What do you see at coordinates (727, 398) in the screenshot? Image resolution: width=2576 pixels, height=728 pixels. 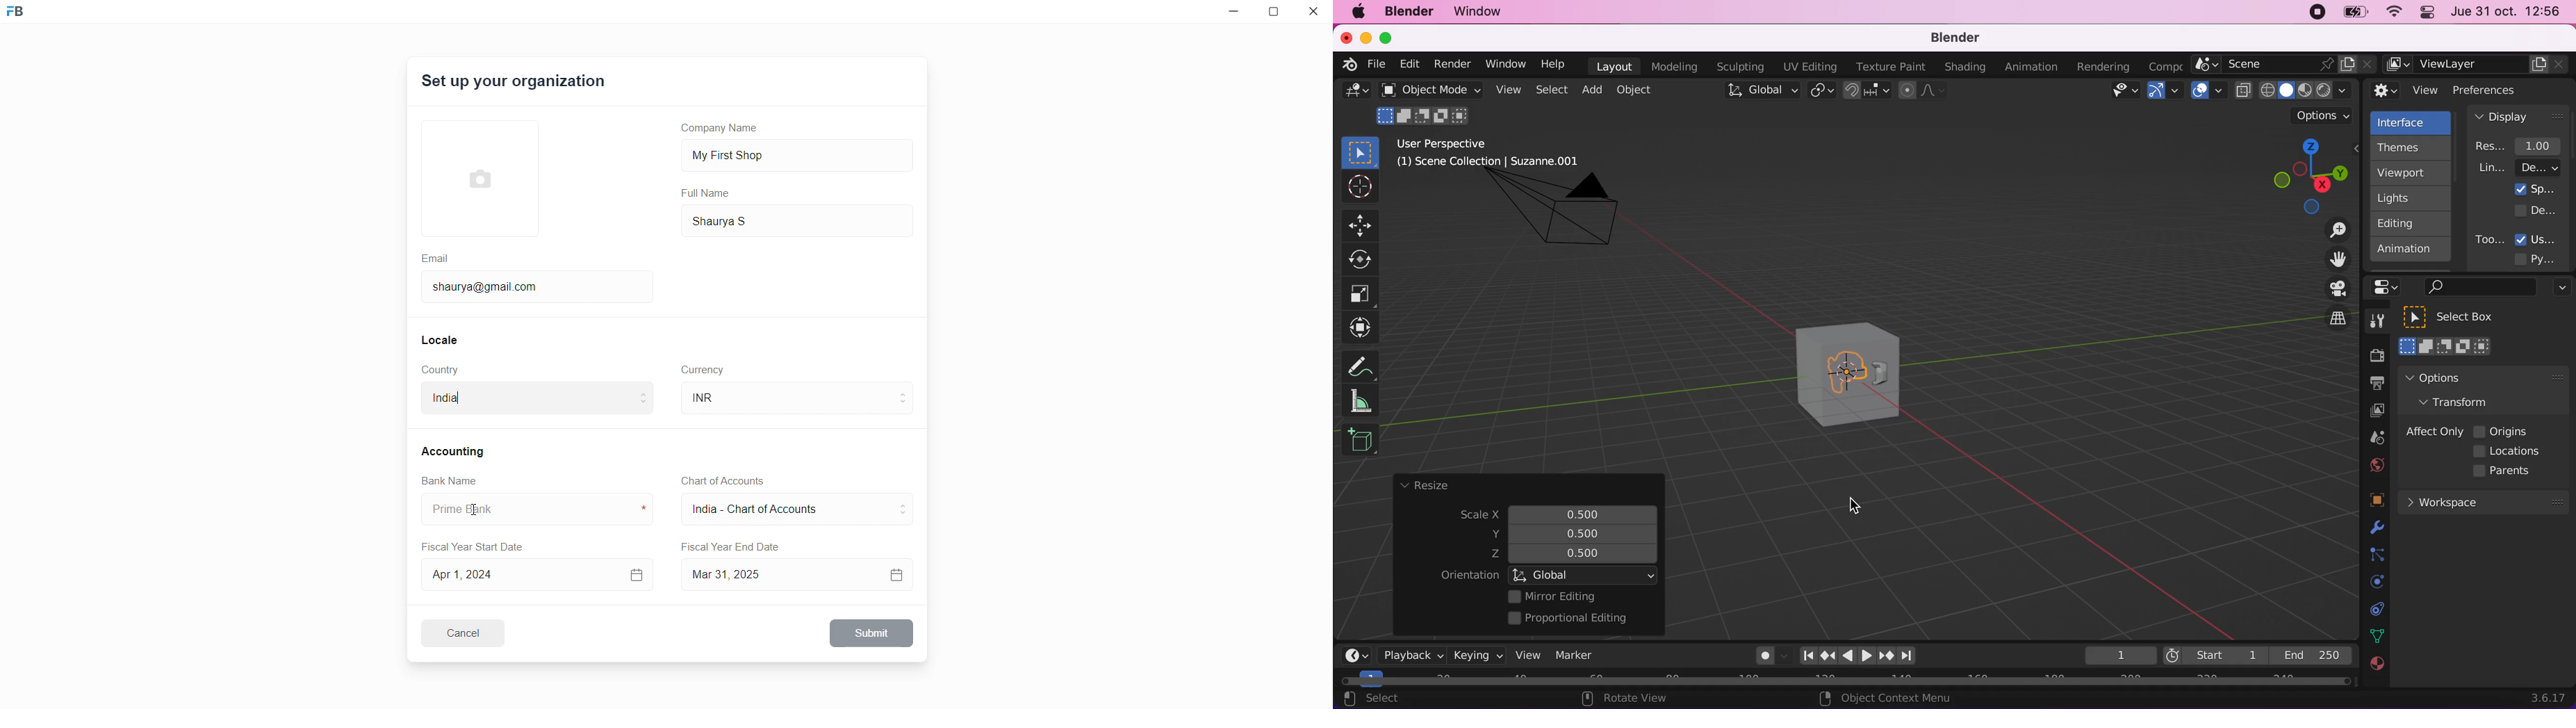 I see `INR` at bounding box center [727, 398].